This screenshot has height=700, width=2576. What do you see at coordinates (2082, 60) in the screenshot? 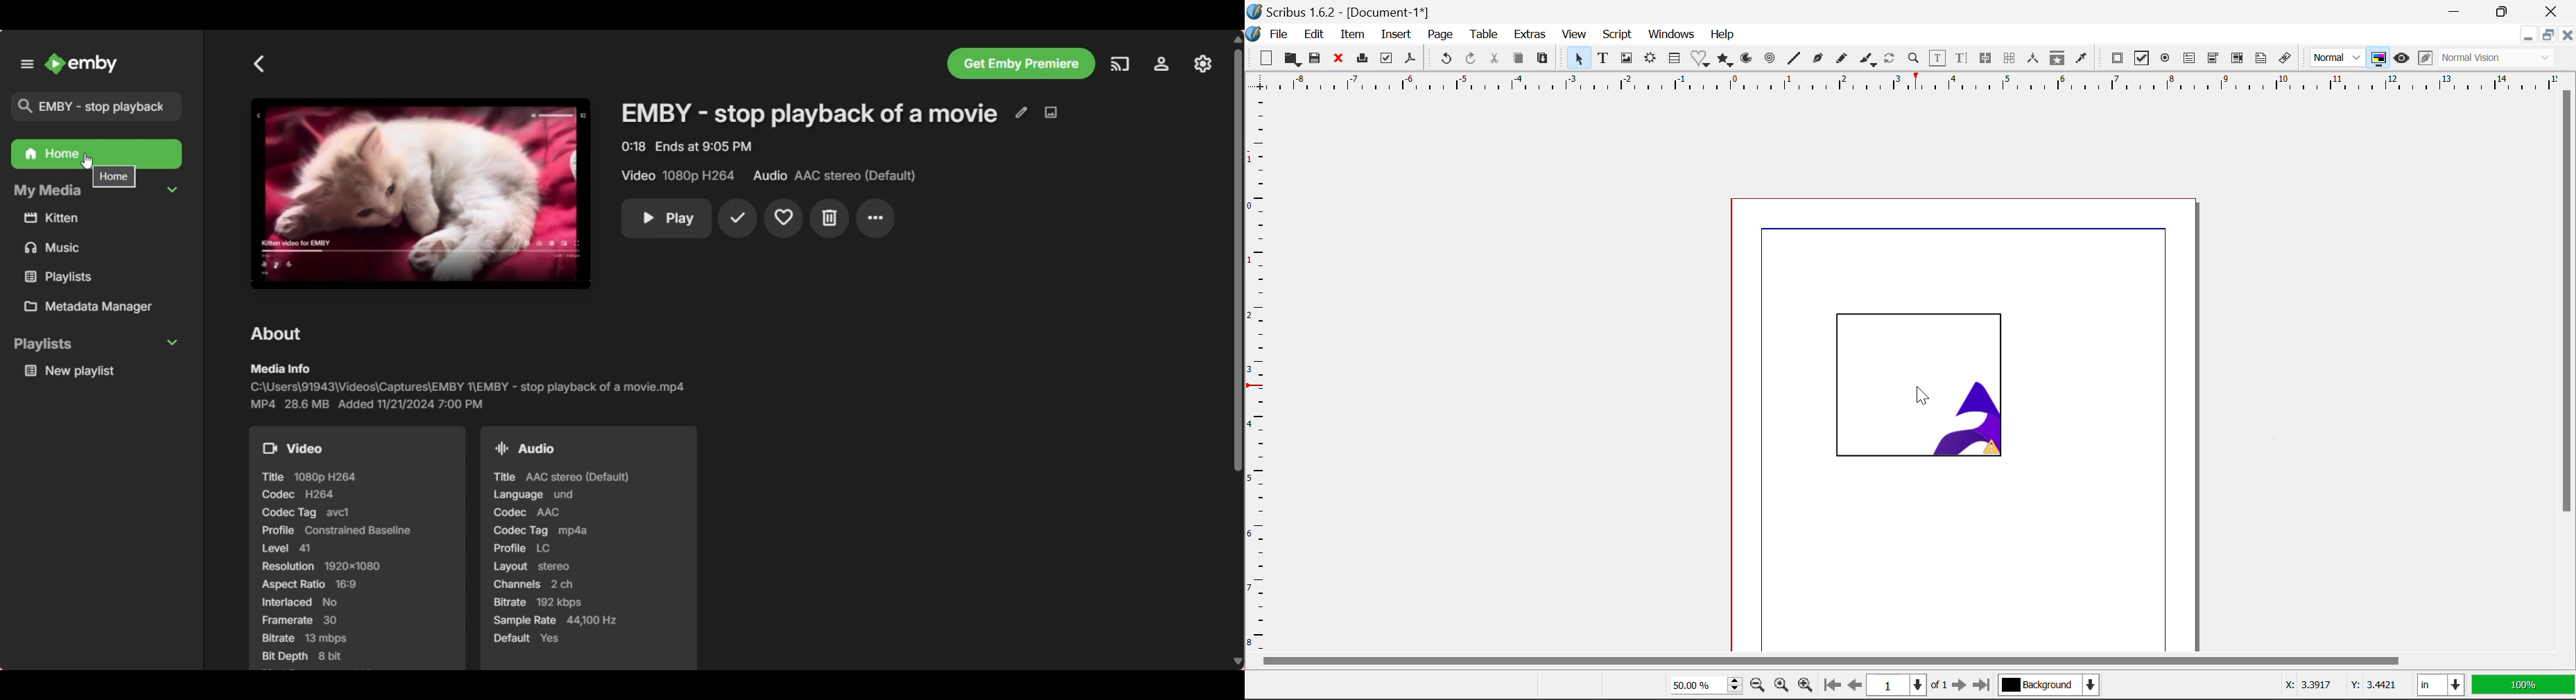
I see `Eyedropper` at bounding box center [2082, 60].